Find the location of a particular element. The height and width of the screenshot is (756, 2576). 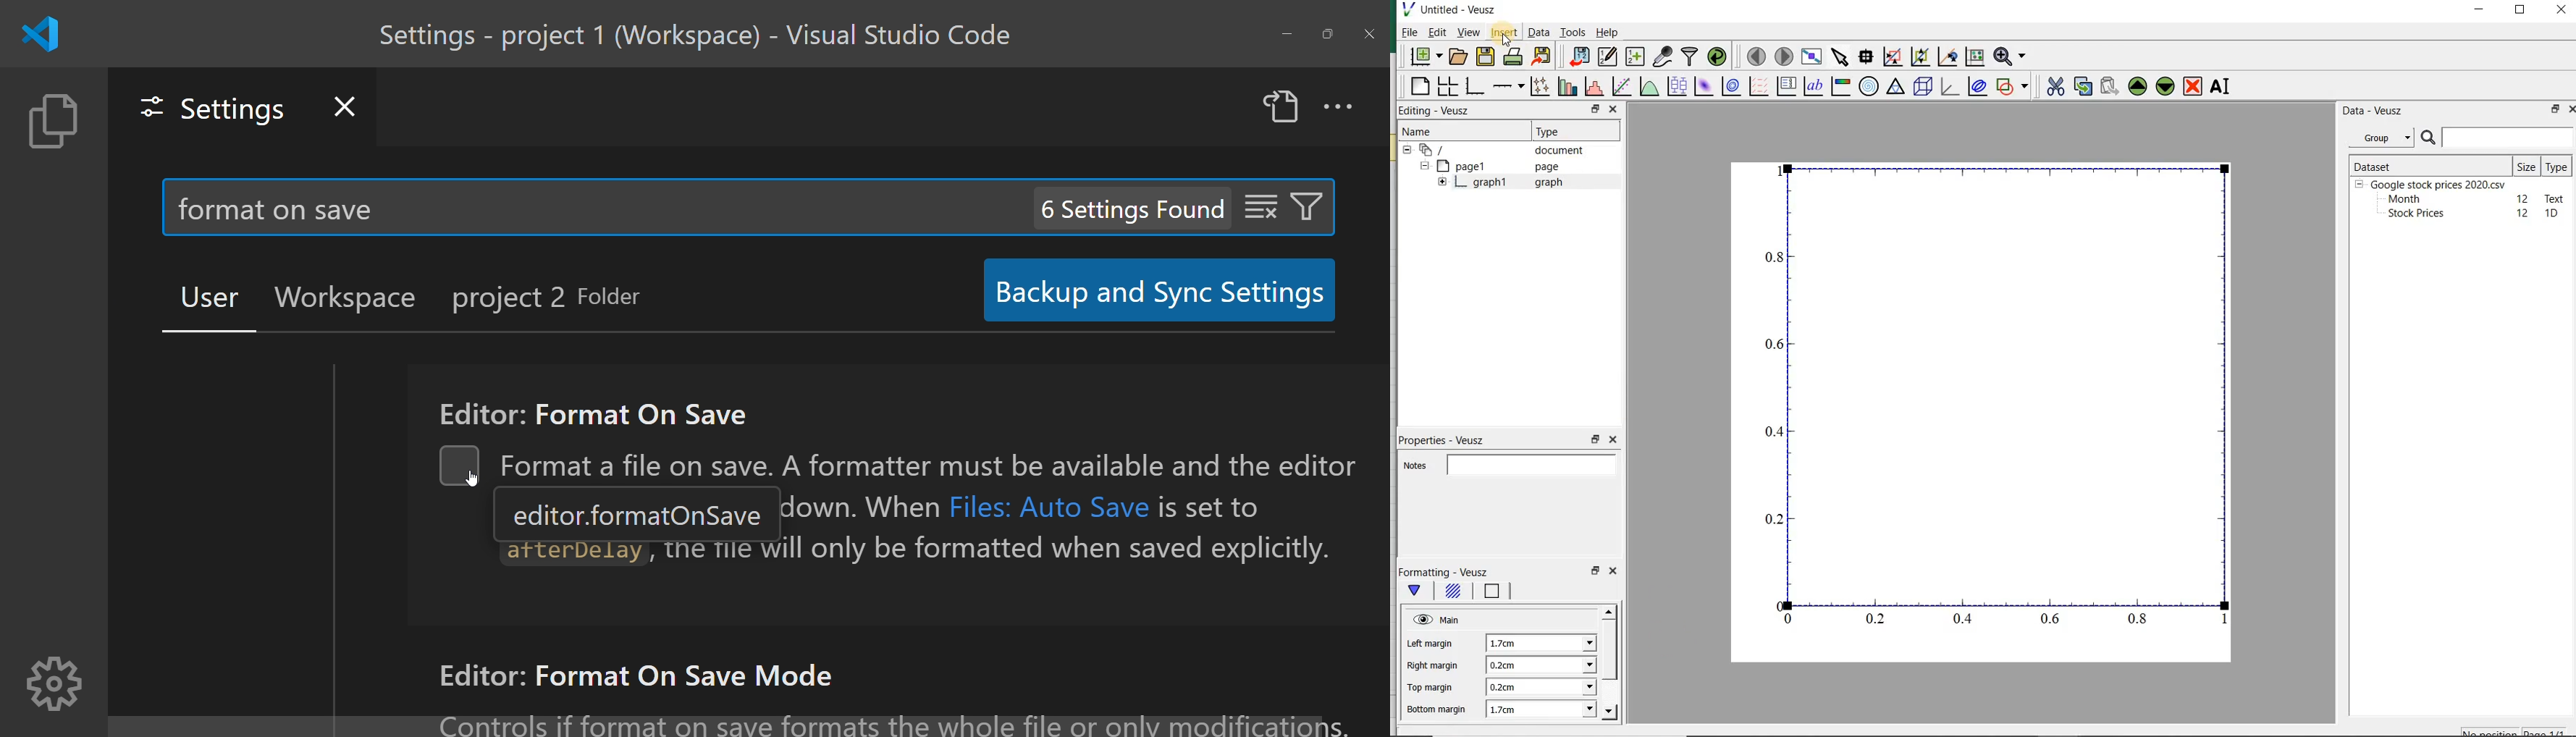

3d graph is located at coordinates (1949, 88).